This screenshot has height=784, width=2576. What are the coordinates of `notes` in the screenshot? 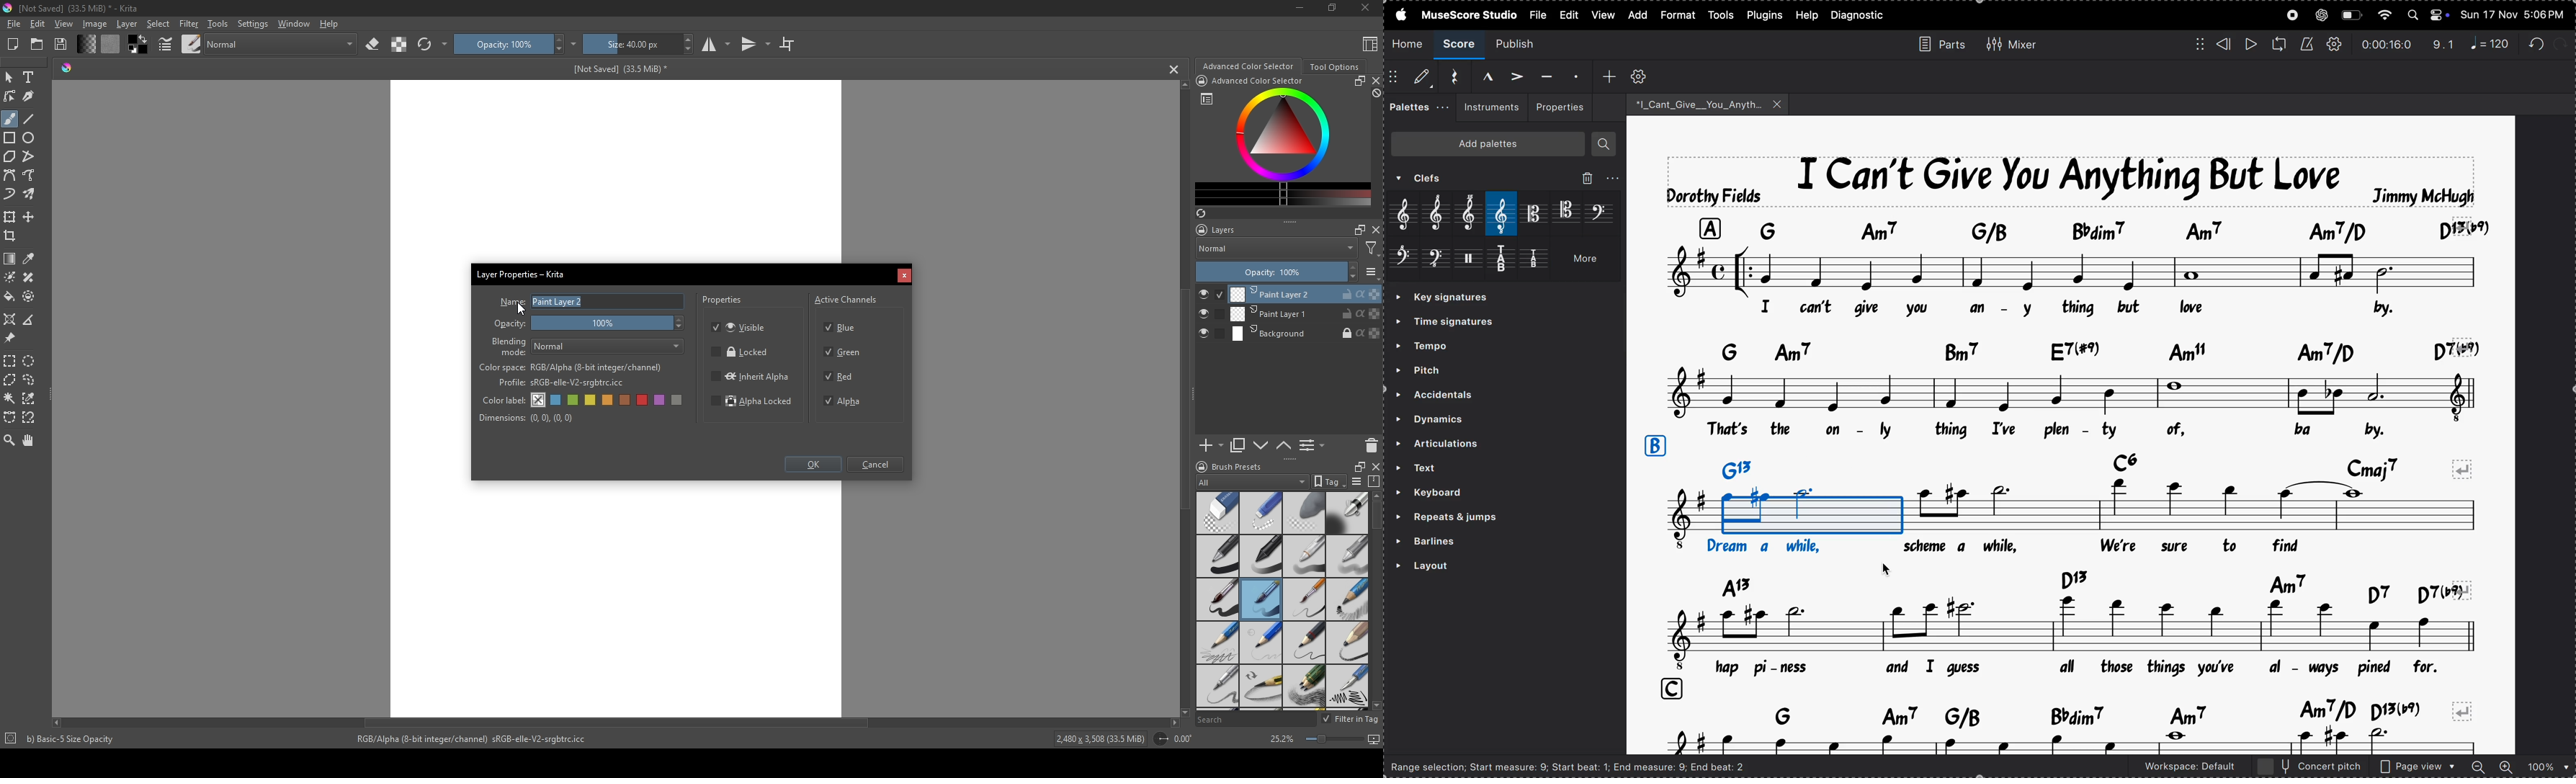 It's located at (2069, 632).